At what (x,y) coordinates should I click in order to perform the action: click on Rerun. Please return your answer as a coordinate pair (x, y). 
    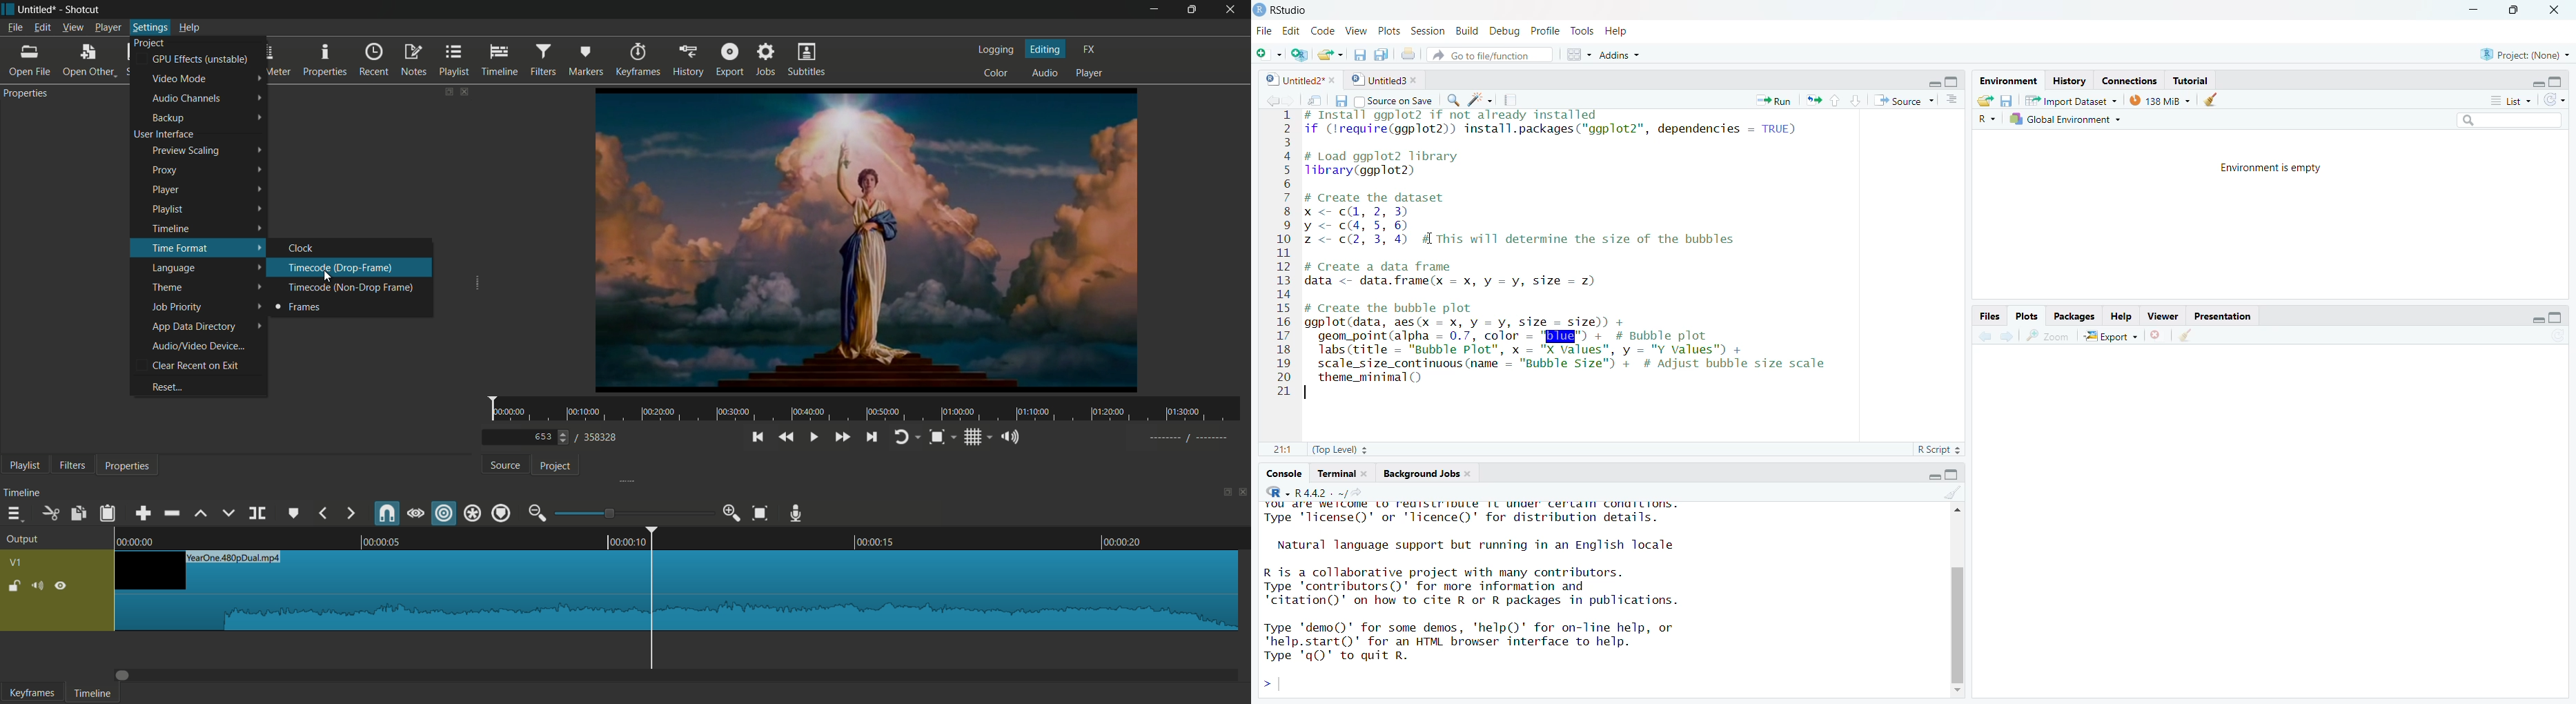
    Looking at the image, I should click on (1814, 100).